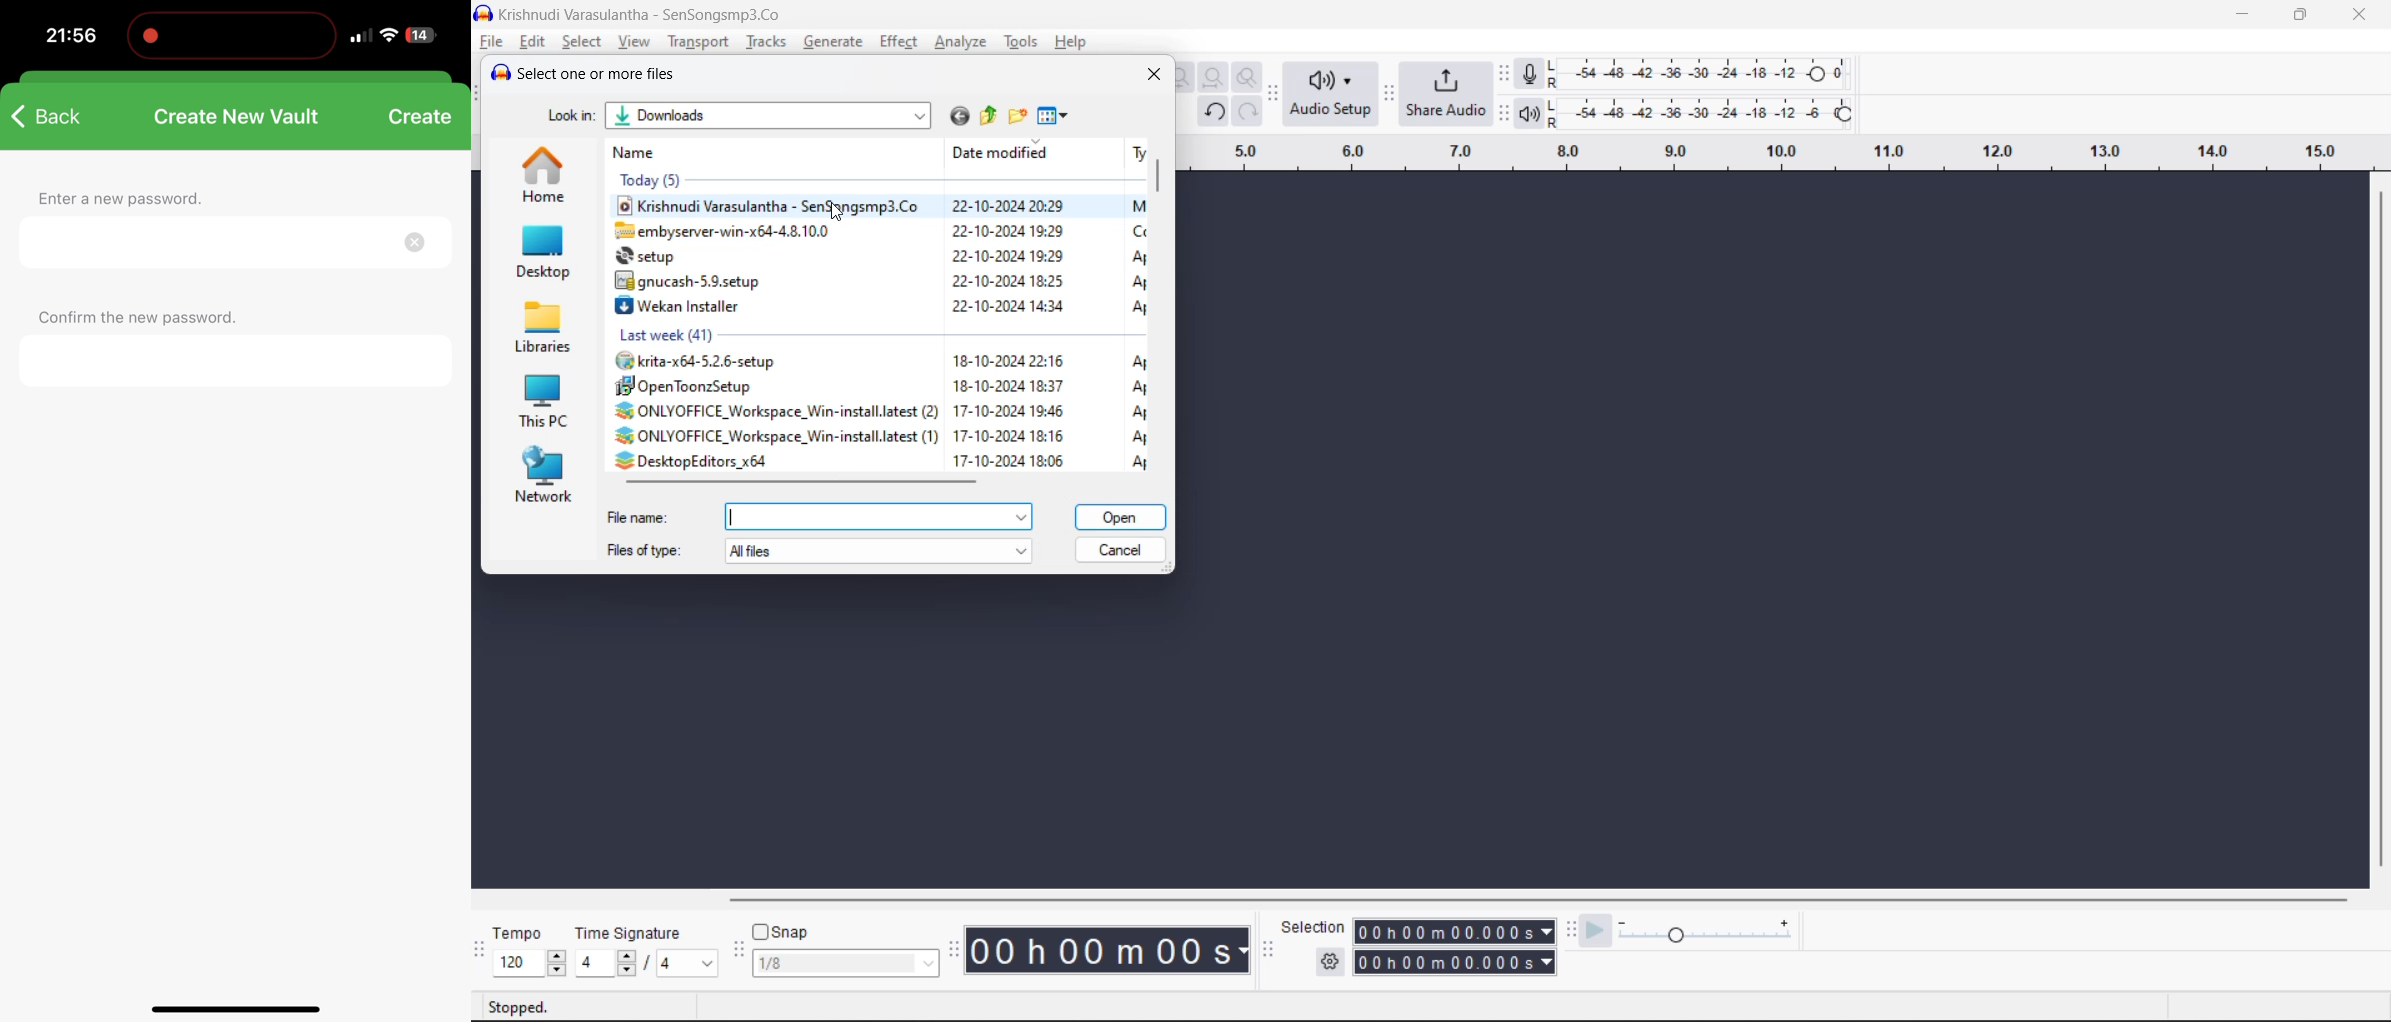 The width and height of the screenshot is (2408, 1036). What do you see at coordinates (987, 117) in the screenshot?
I see `up one level` at bounding box center [987, 117].